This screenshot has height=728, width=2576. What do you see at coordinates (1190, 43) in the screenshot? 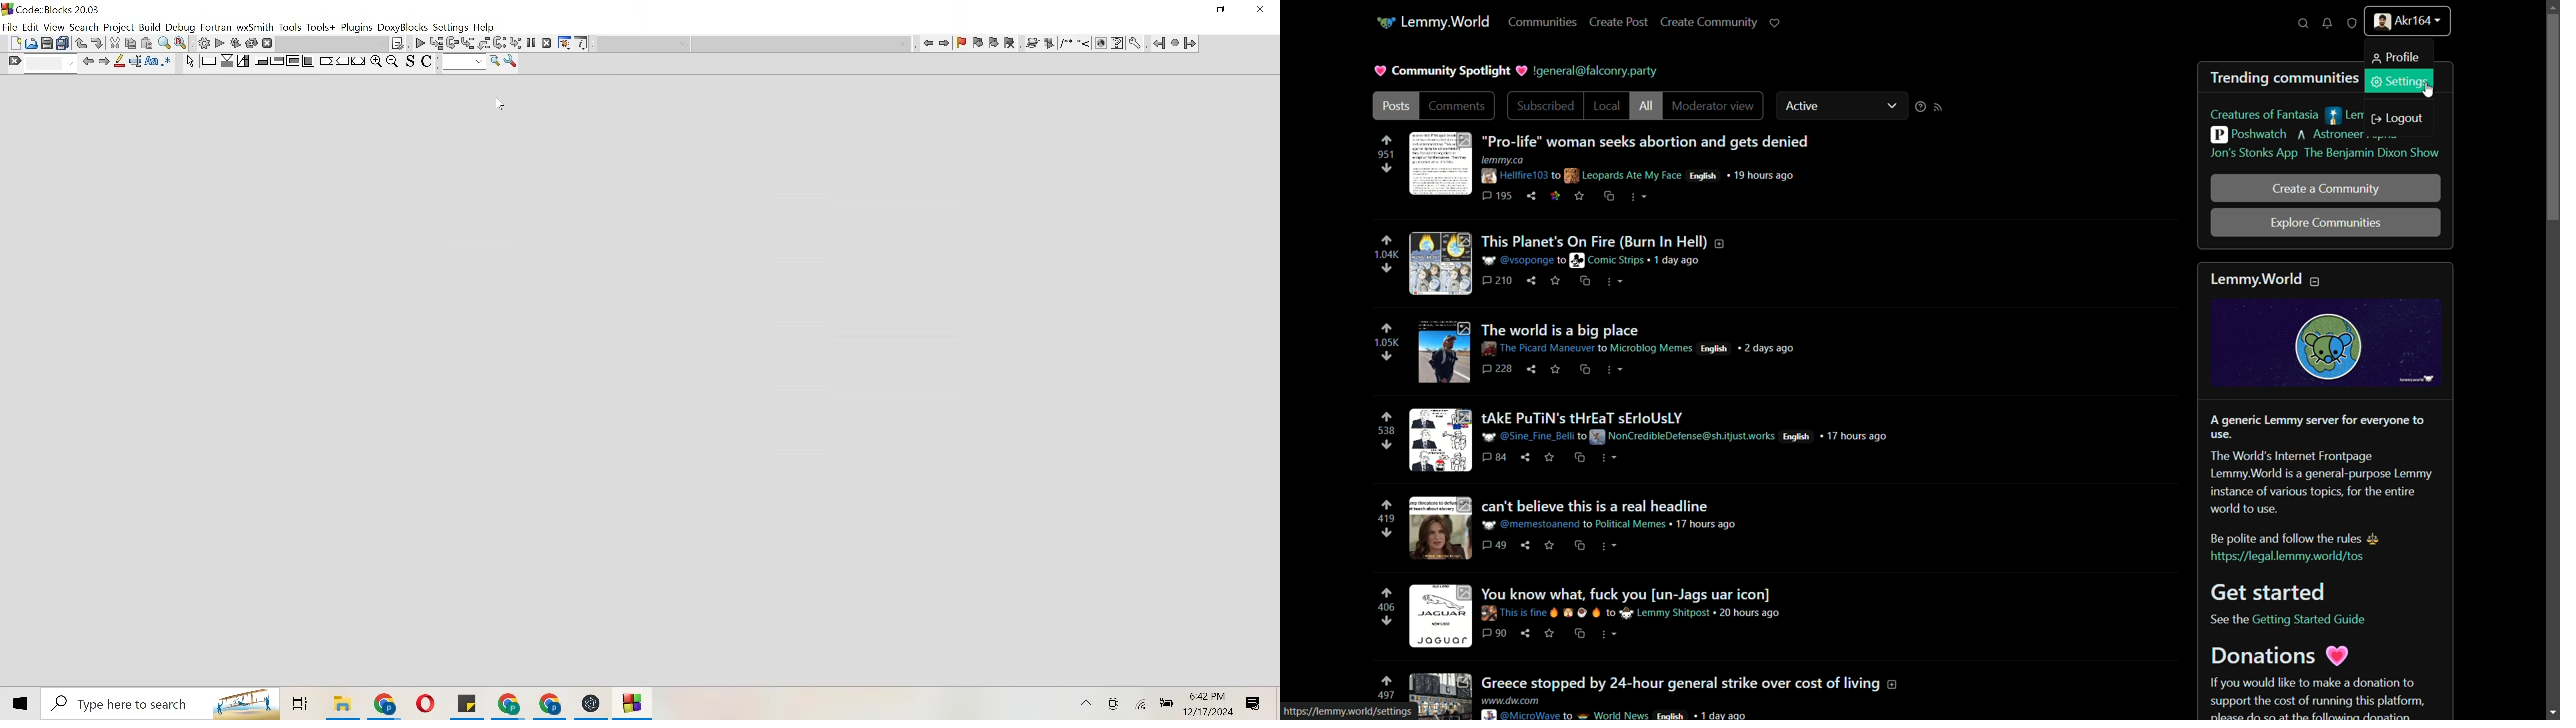
I see `Go Forward` at bounding box center [1190, 43].